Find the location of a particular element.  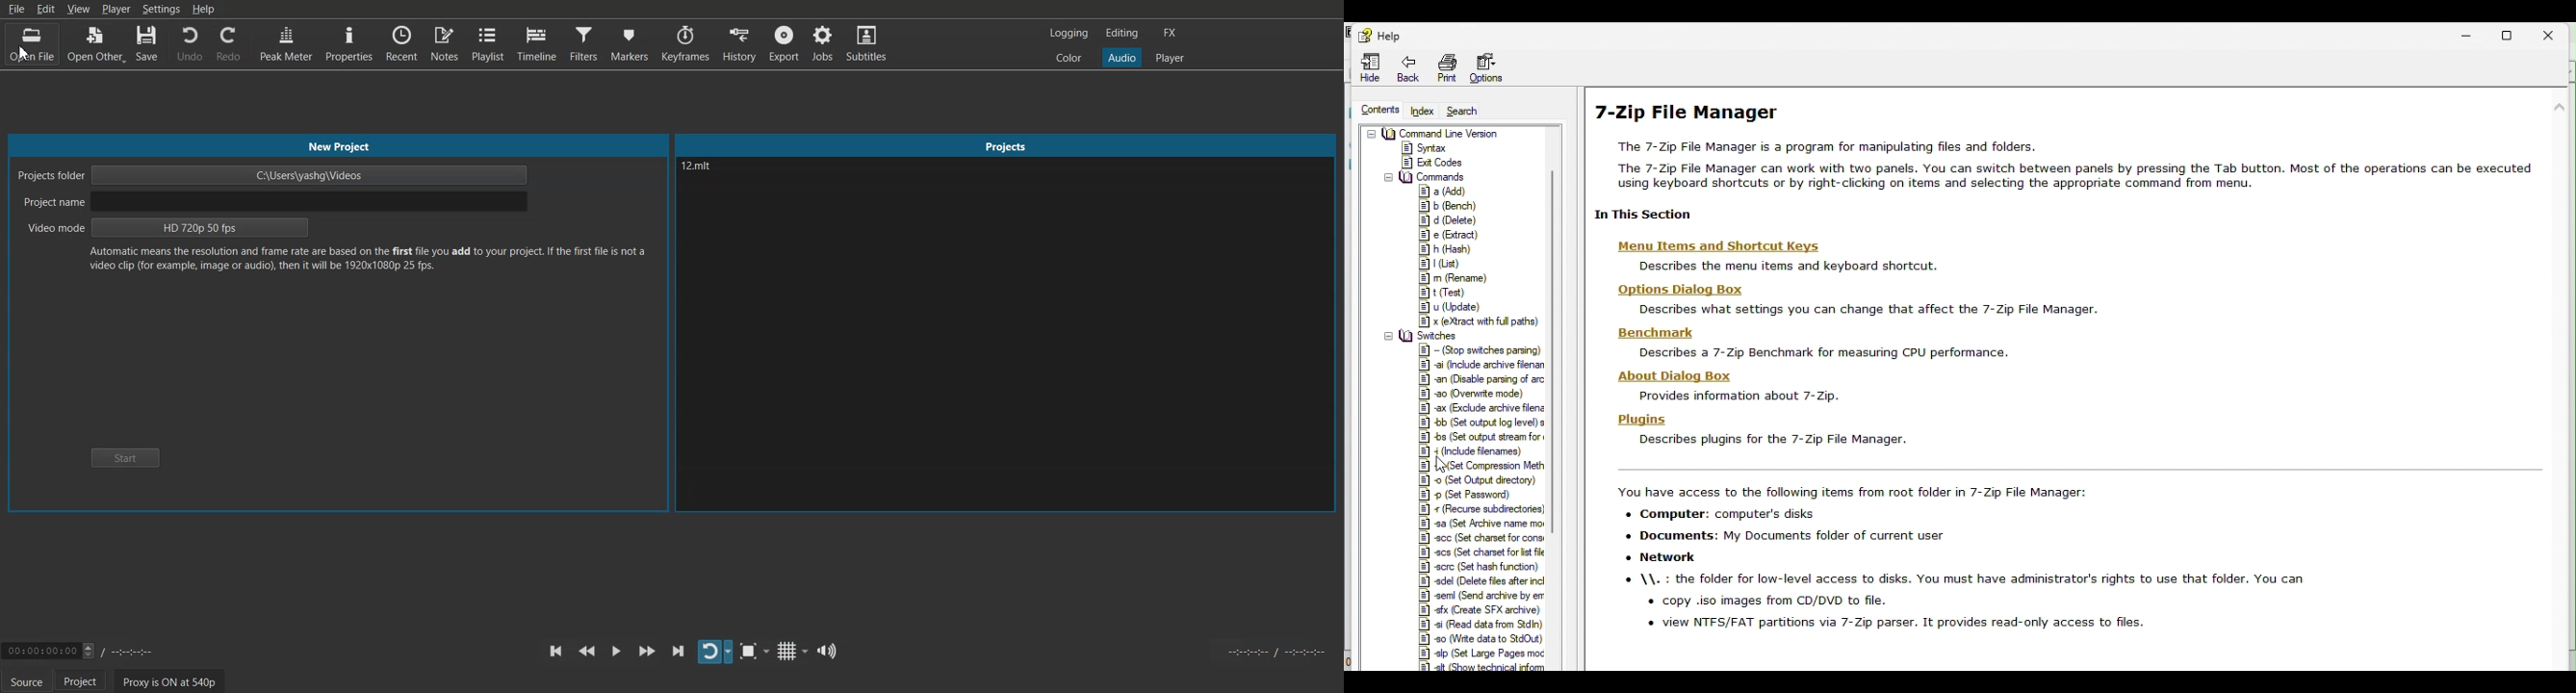

Recourse sub directories is located at coordinates (1479, 509).